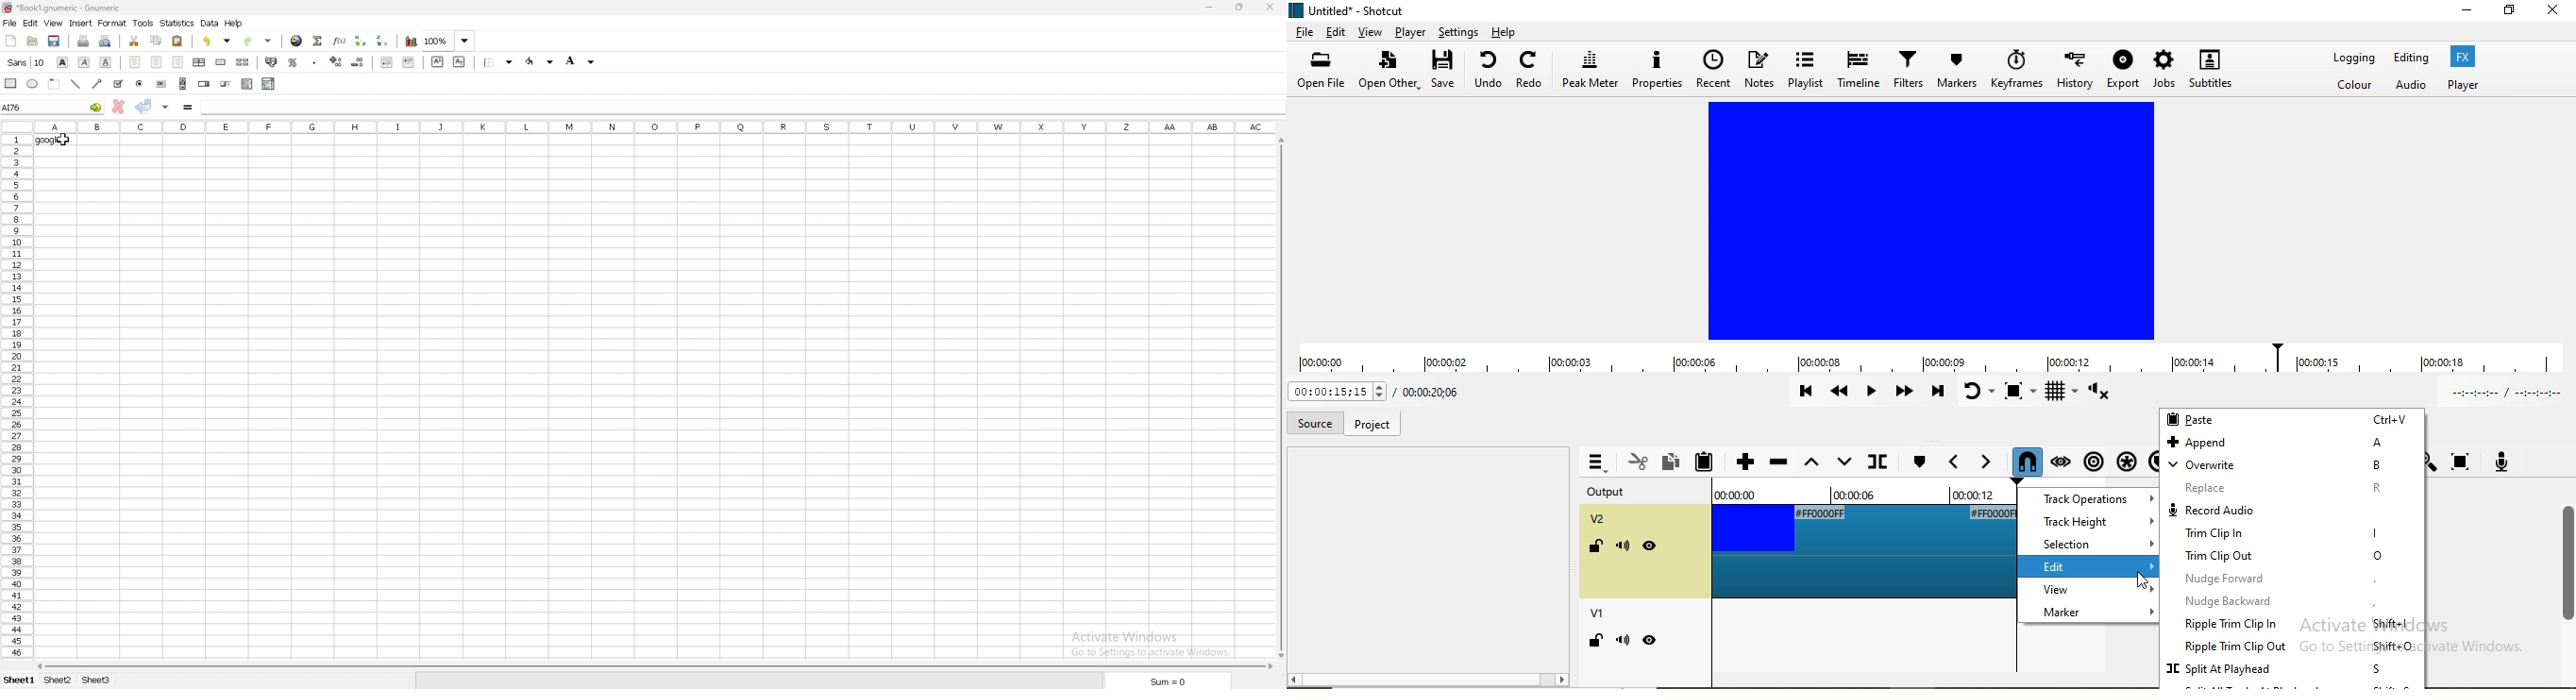 Image resolution: width=2576 pixels, height=700 pixels. I want to click on edit , so click(1337, 32).